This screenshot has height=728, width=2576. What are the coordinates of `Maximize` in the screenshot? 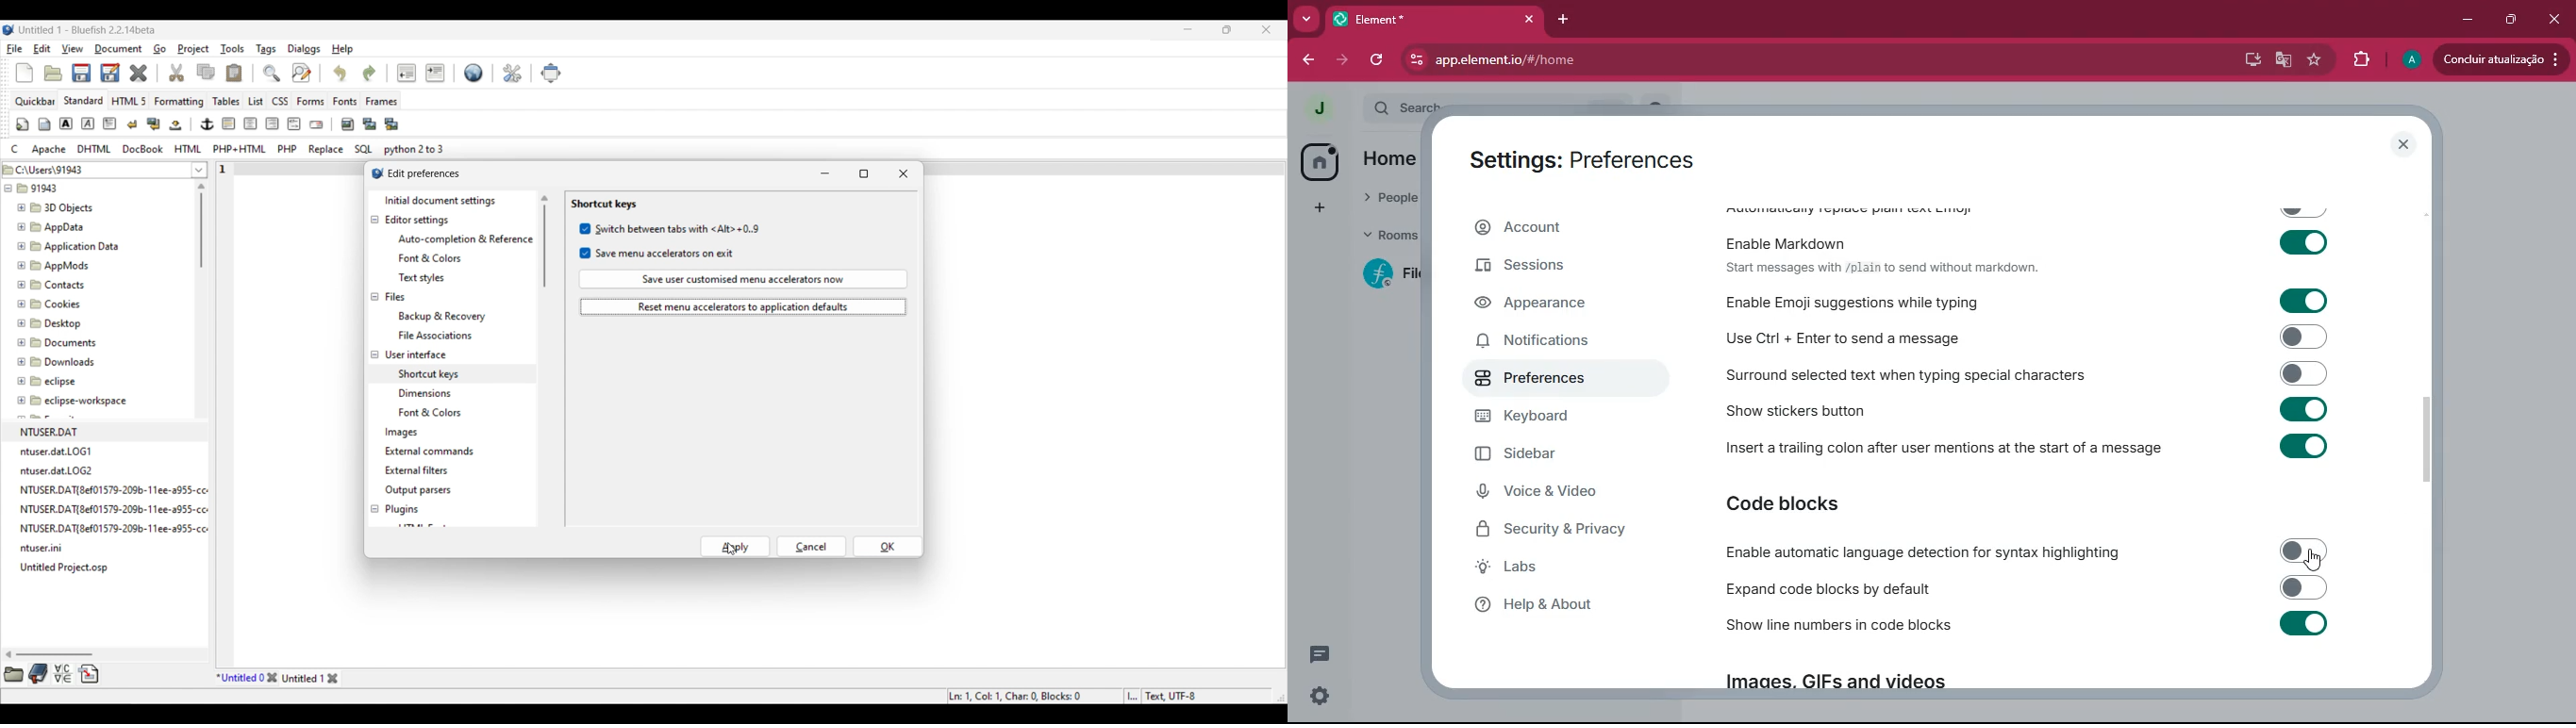 It's located at (865, 174).